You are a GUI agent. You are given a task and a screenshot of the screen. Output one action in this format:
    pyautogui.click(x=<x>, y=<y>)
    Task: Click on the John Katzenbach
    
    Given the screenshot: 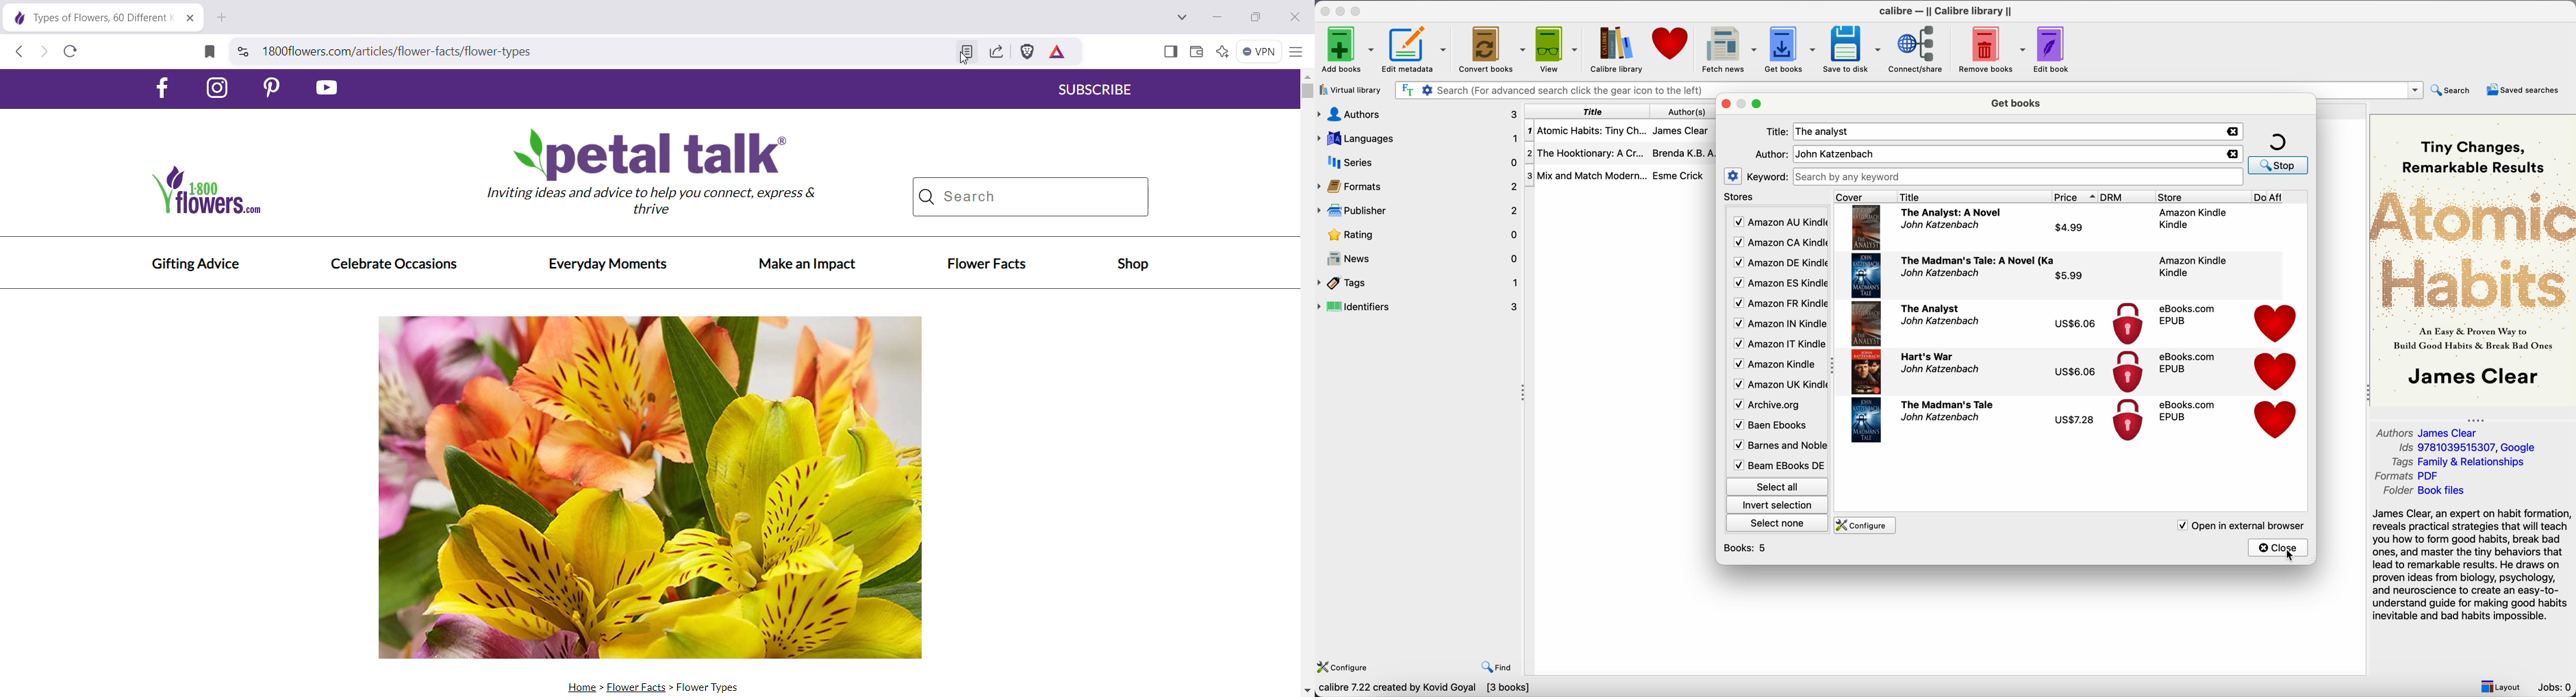 What is the action you would take?
    pyautogui.click(x=1939, y=370)
    